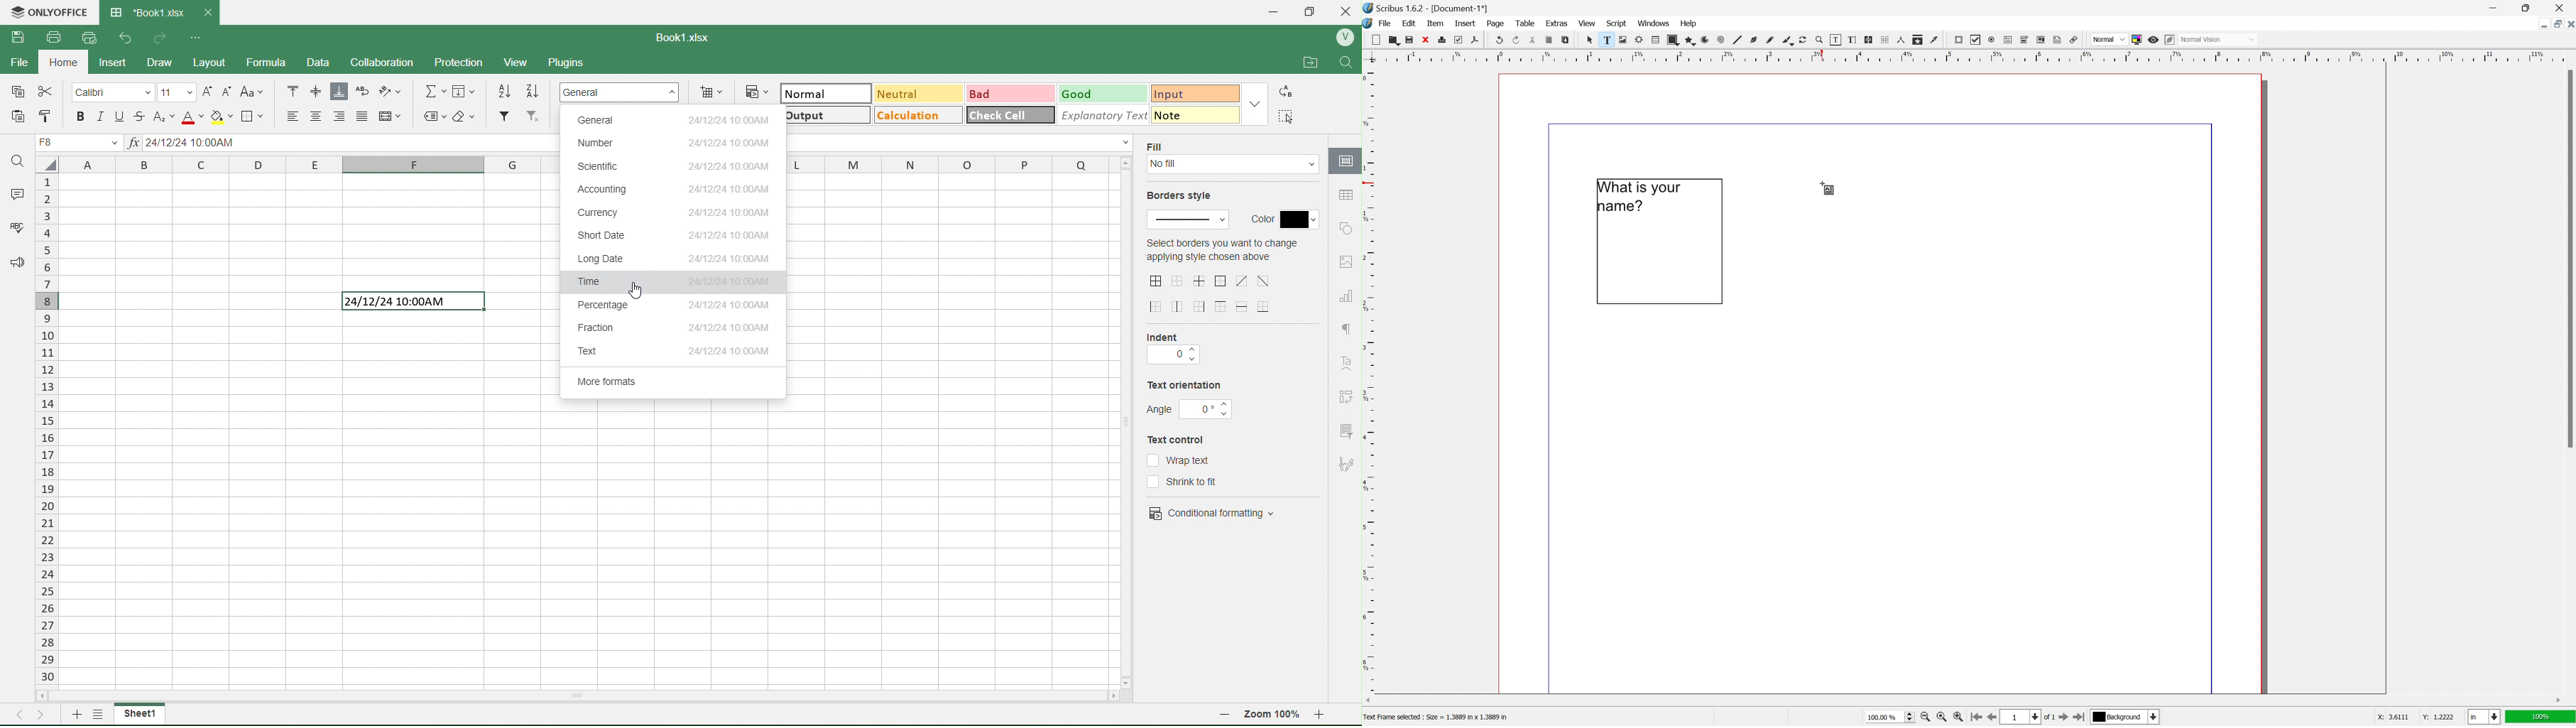  What do you see at coordinates (2542, 719) in the screenshot?
I see `100%` at bounding box center [2542, 719].